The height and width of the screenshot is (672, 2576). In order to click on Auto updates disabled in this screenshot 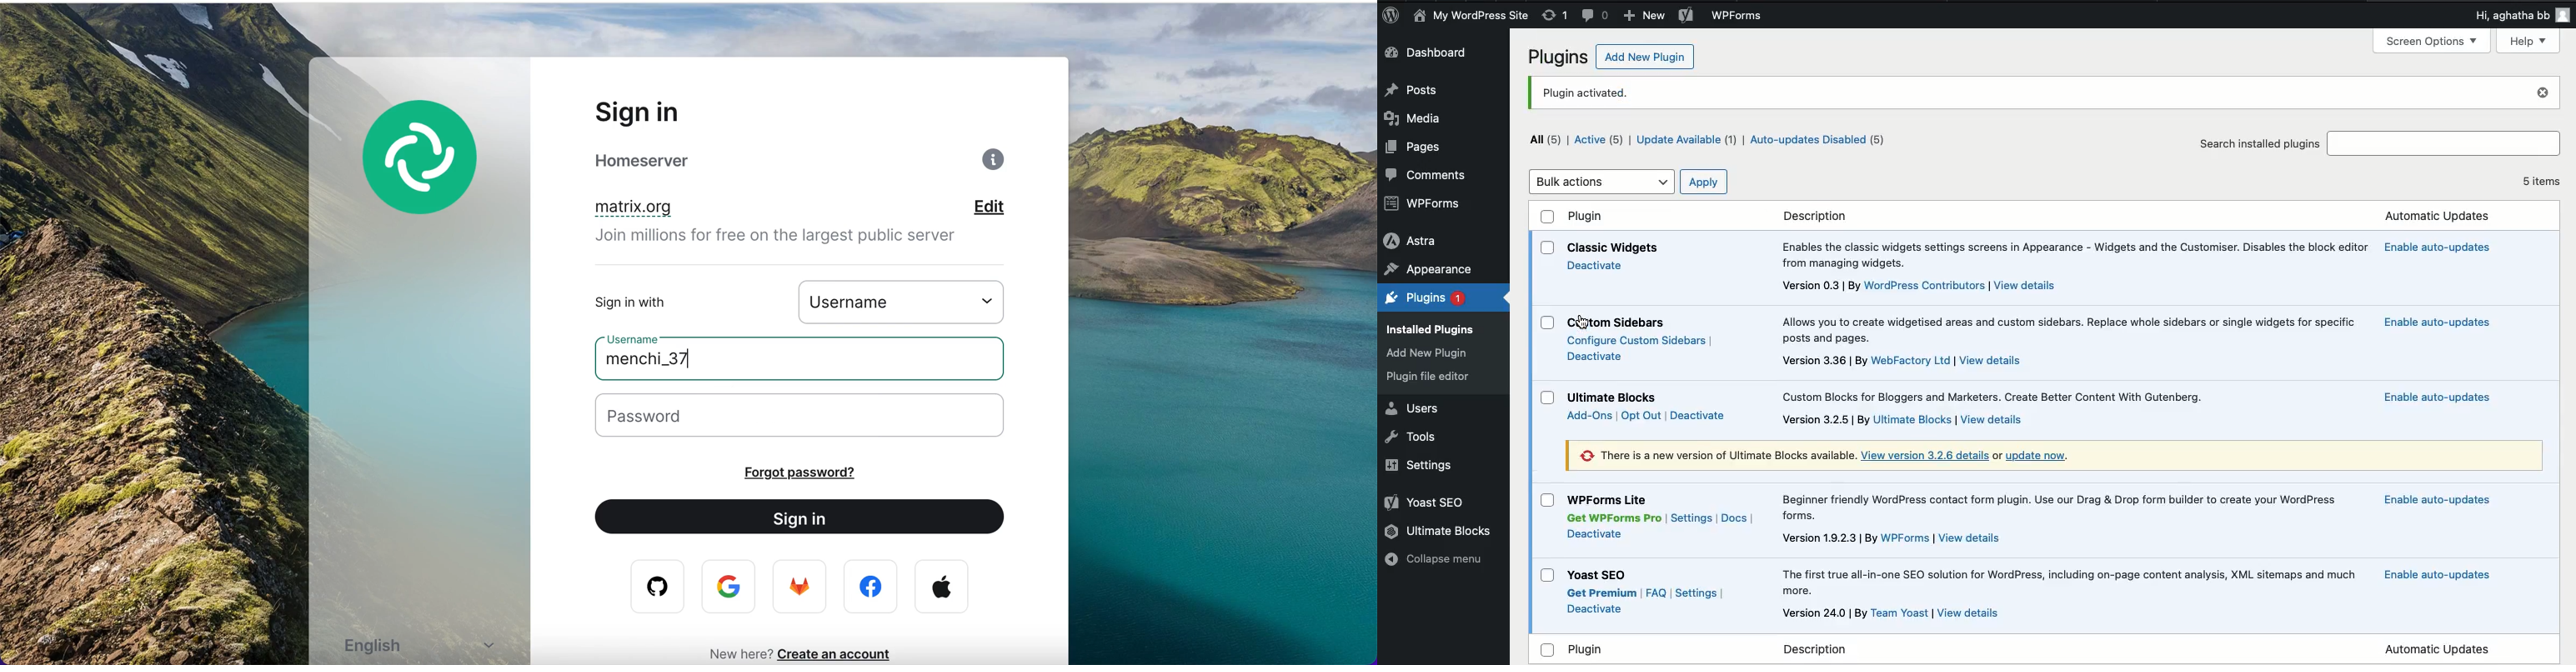, I will do `click(1818, 141)`.